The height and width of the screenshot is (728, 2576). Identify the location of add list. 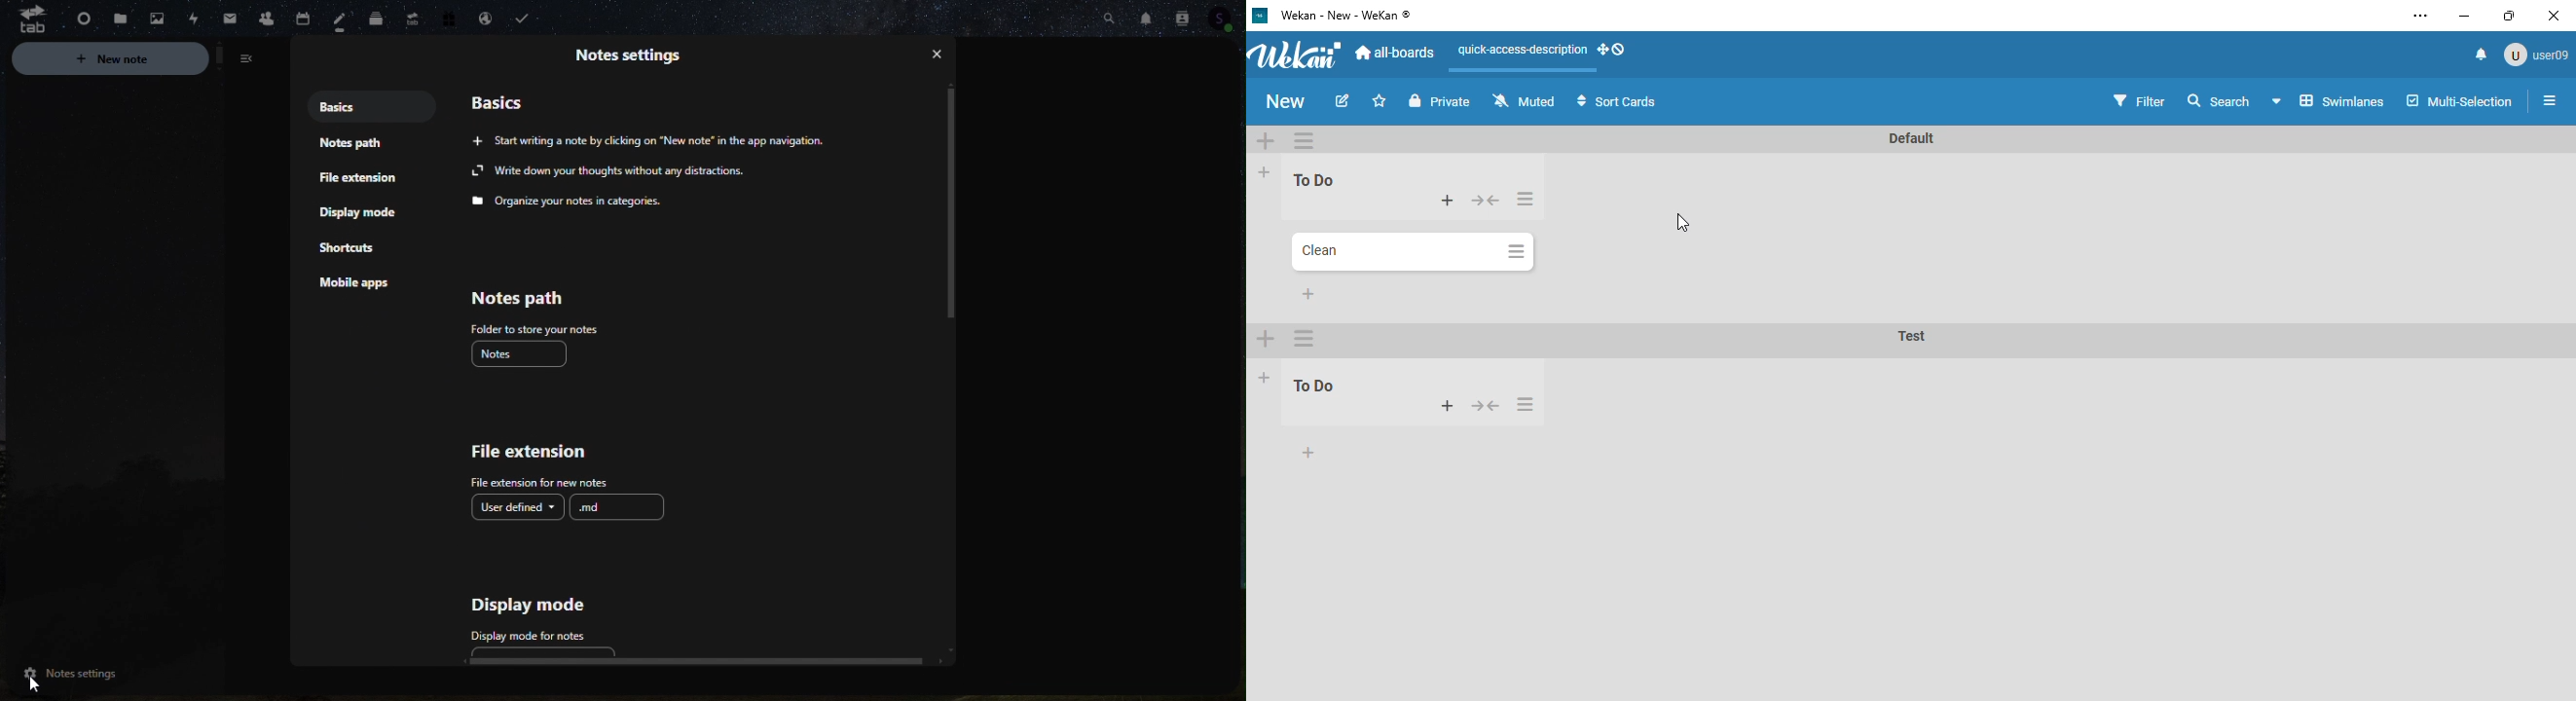
(1265, 378).